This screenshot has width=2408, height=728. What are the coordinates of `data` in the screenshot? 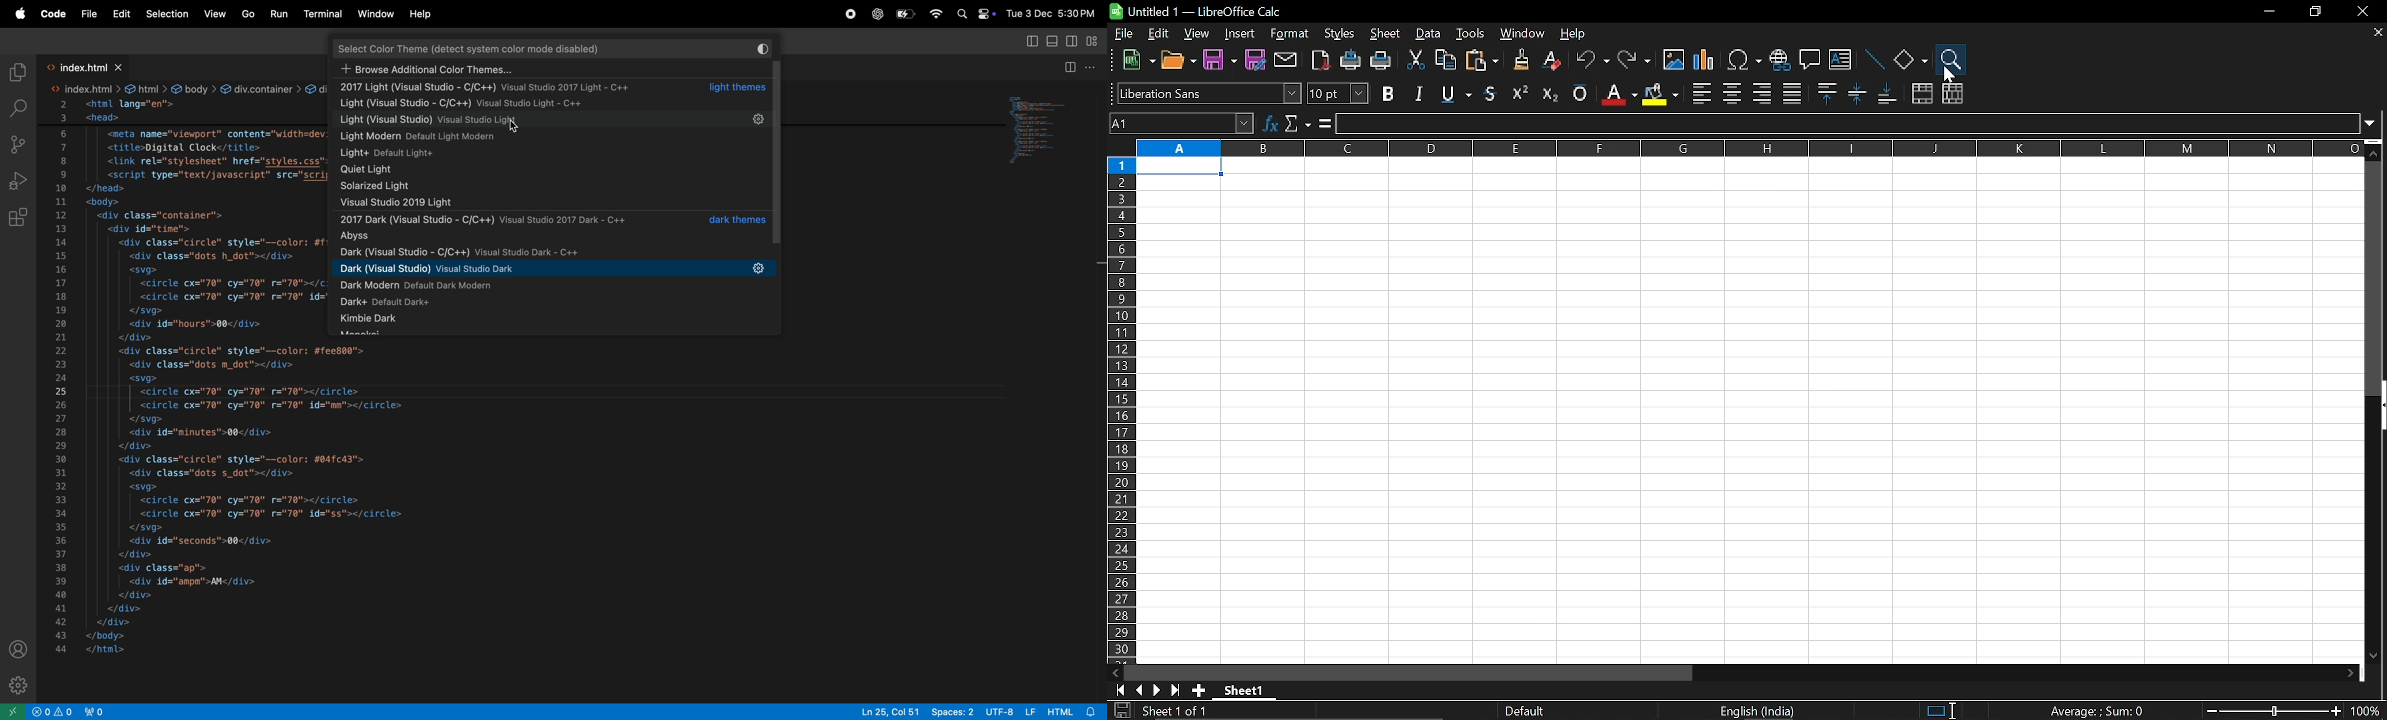 It's located at (1429, 34).